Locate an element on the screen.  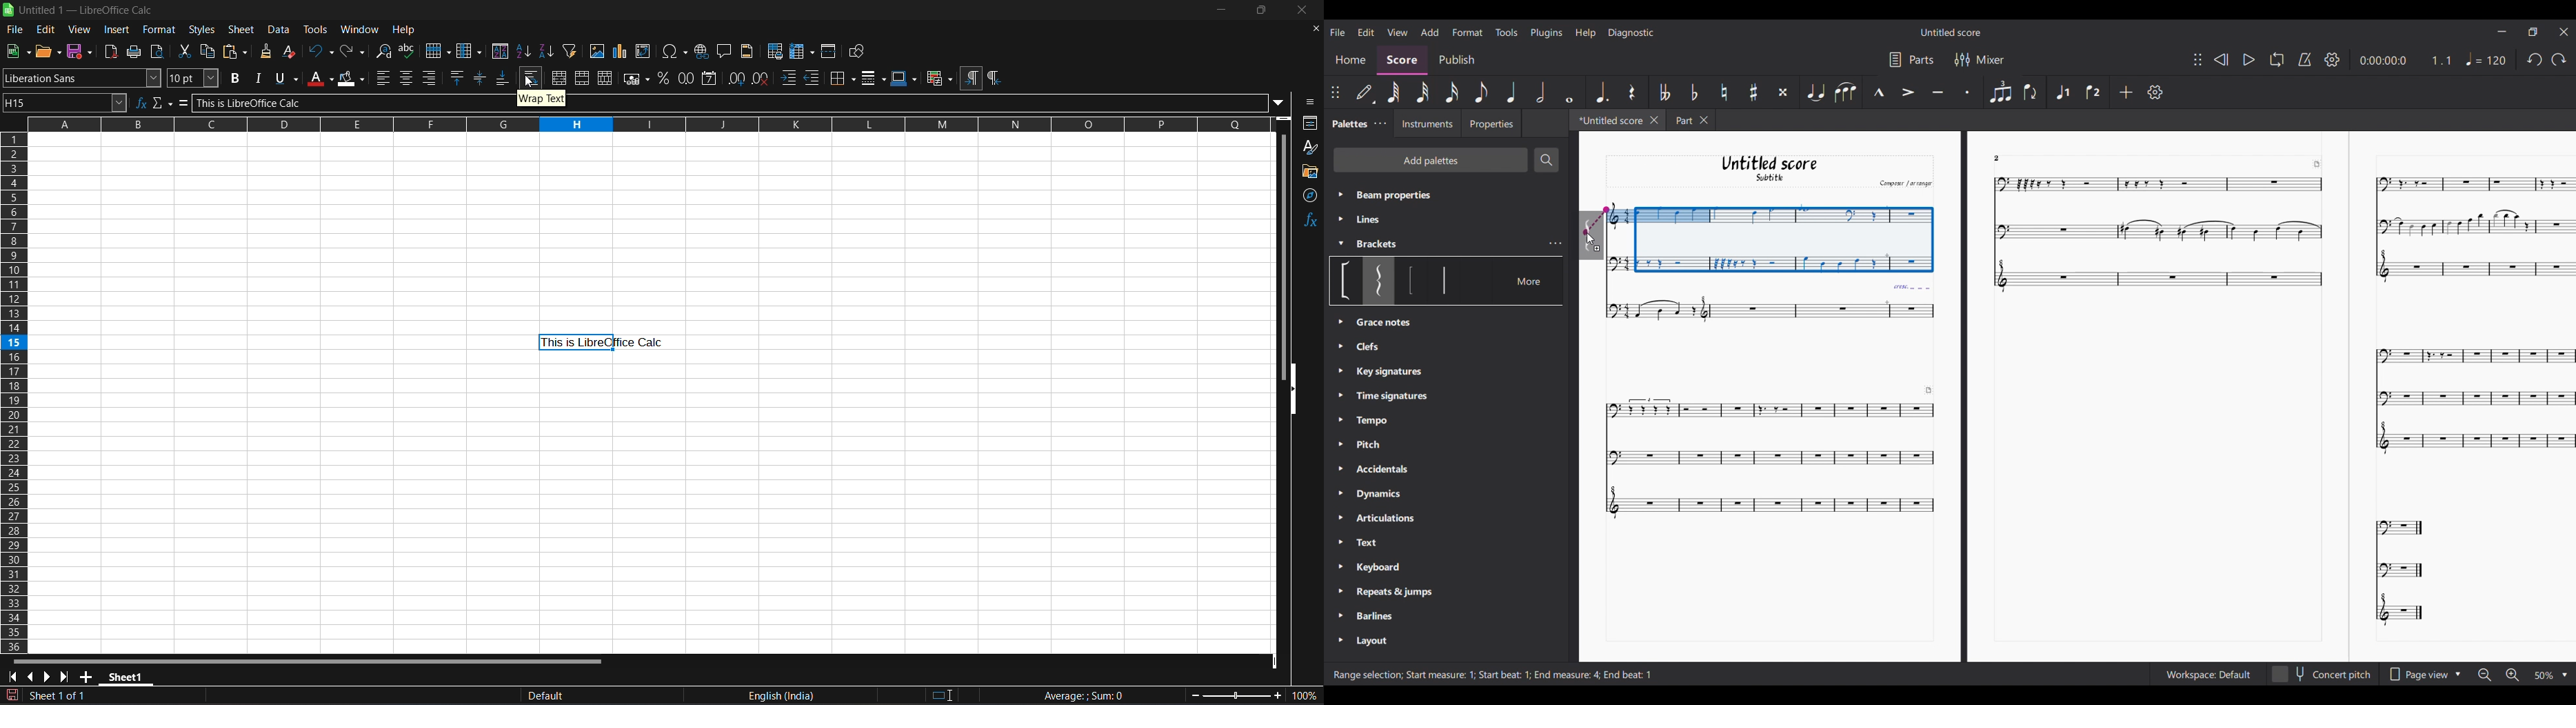
Pitch is located at coordinates (1377, 446).